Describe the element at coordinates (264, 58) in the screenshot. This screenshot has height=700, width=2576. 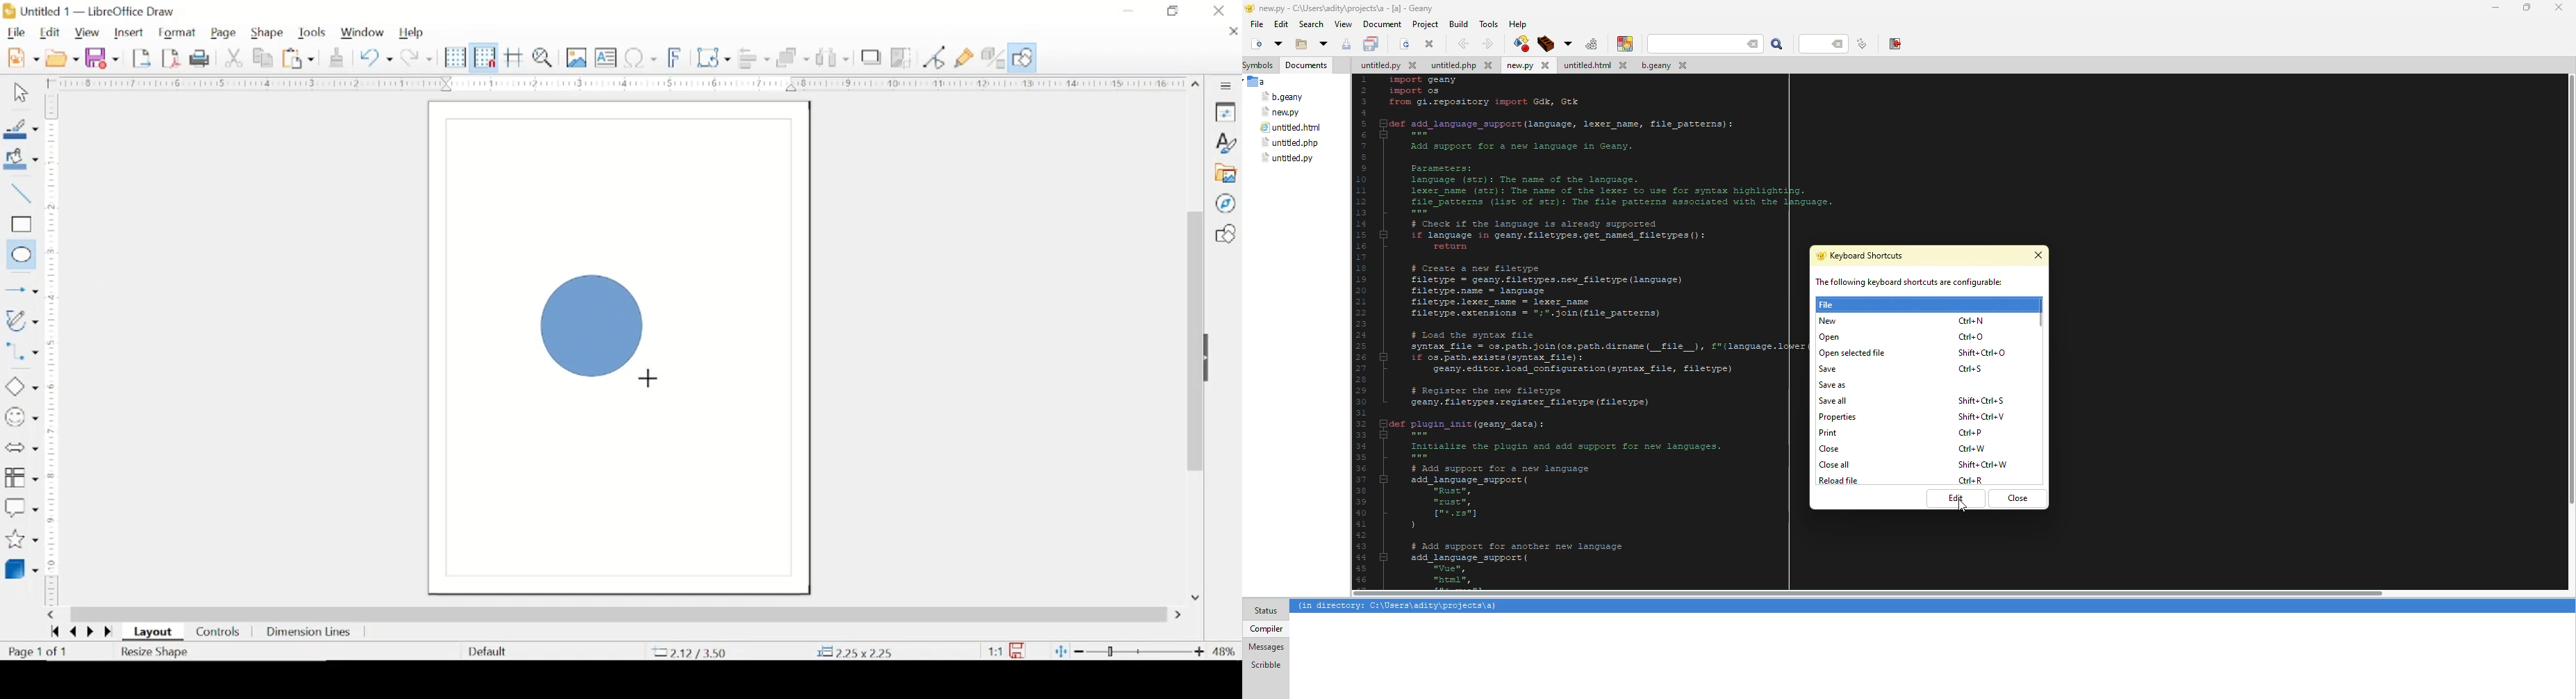
I see `copy` at that location.